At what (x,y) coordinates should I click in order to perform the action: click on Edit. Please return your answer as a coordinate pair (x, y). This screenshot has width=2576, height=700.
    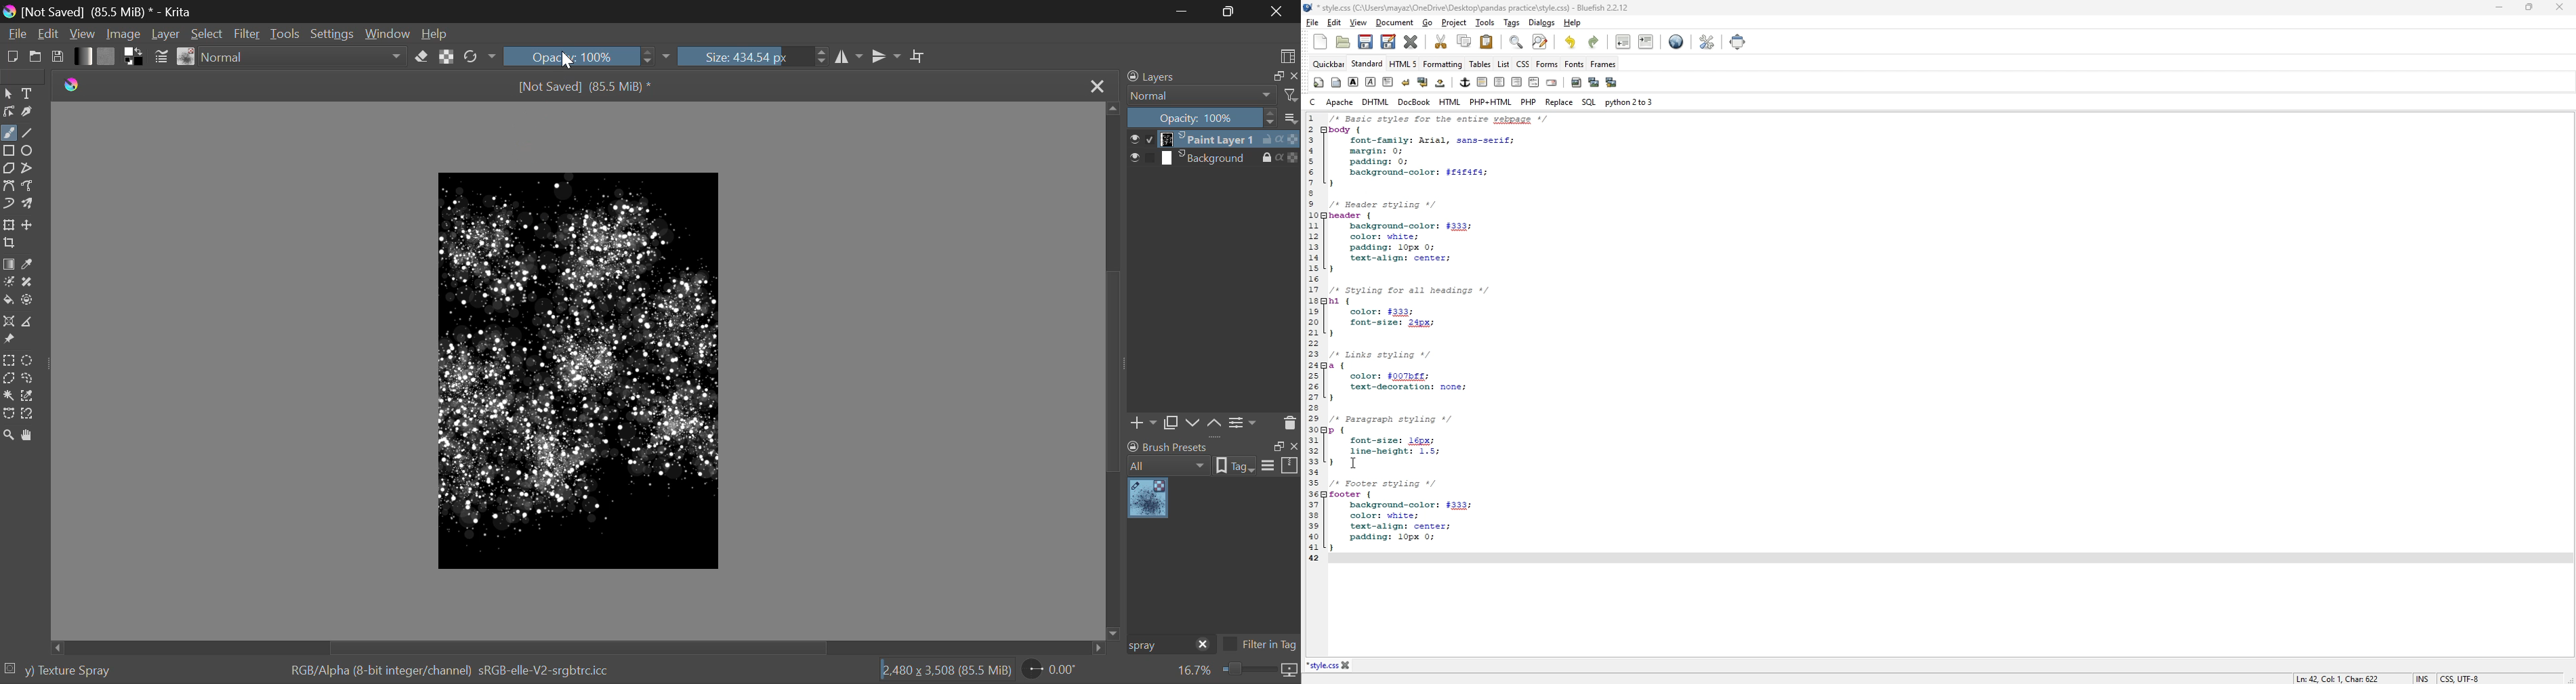
    Looking at the image, I should click on (49, 33).